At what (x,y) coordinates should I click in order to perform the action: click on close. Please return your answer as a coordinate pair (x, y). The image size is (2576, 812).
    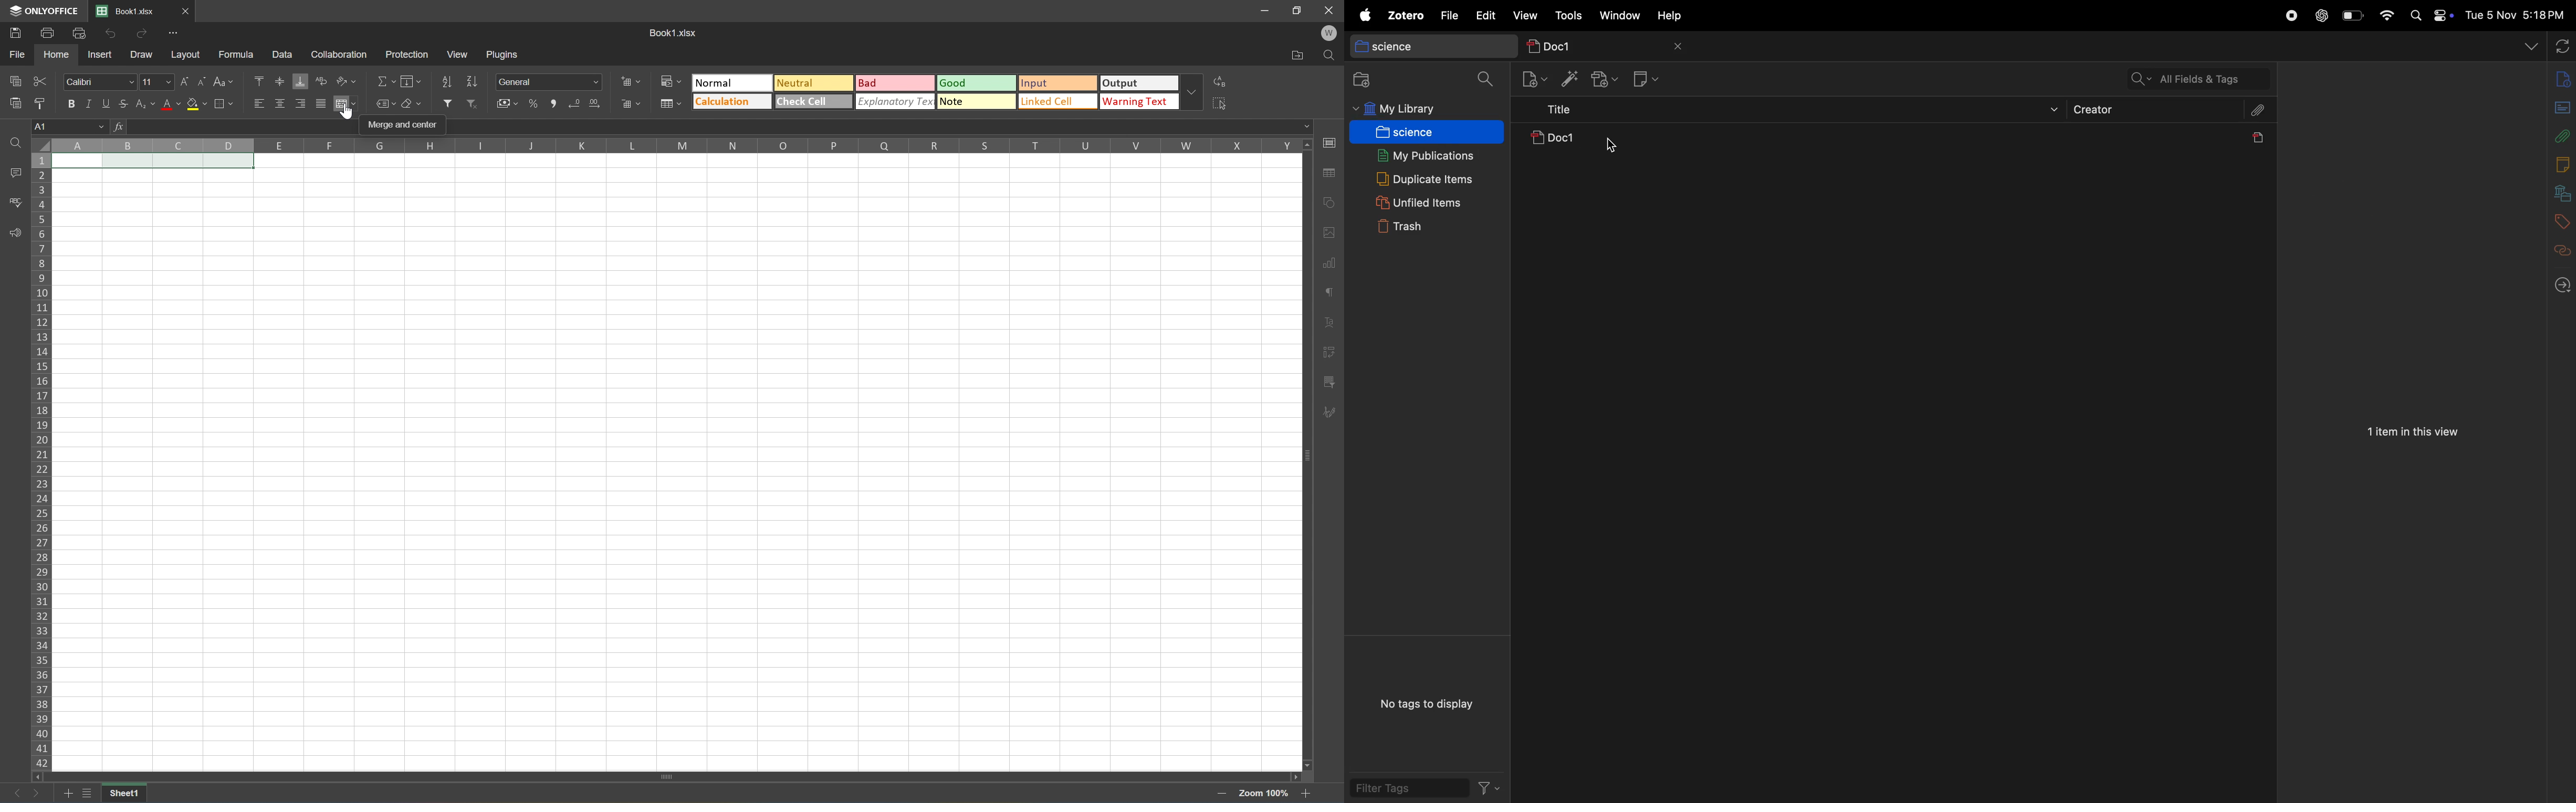
    Looking at the image, I should click on (1681, 47).